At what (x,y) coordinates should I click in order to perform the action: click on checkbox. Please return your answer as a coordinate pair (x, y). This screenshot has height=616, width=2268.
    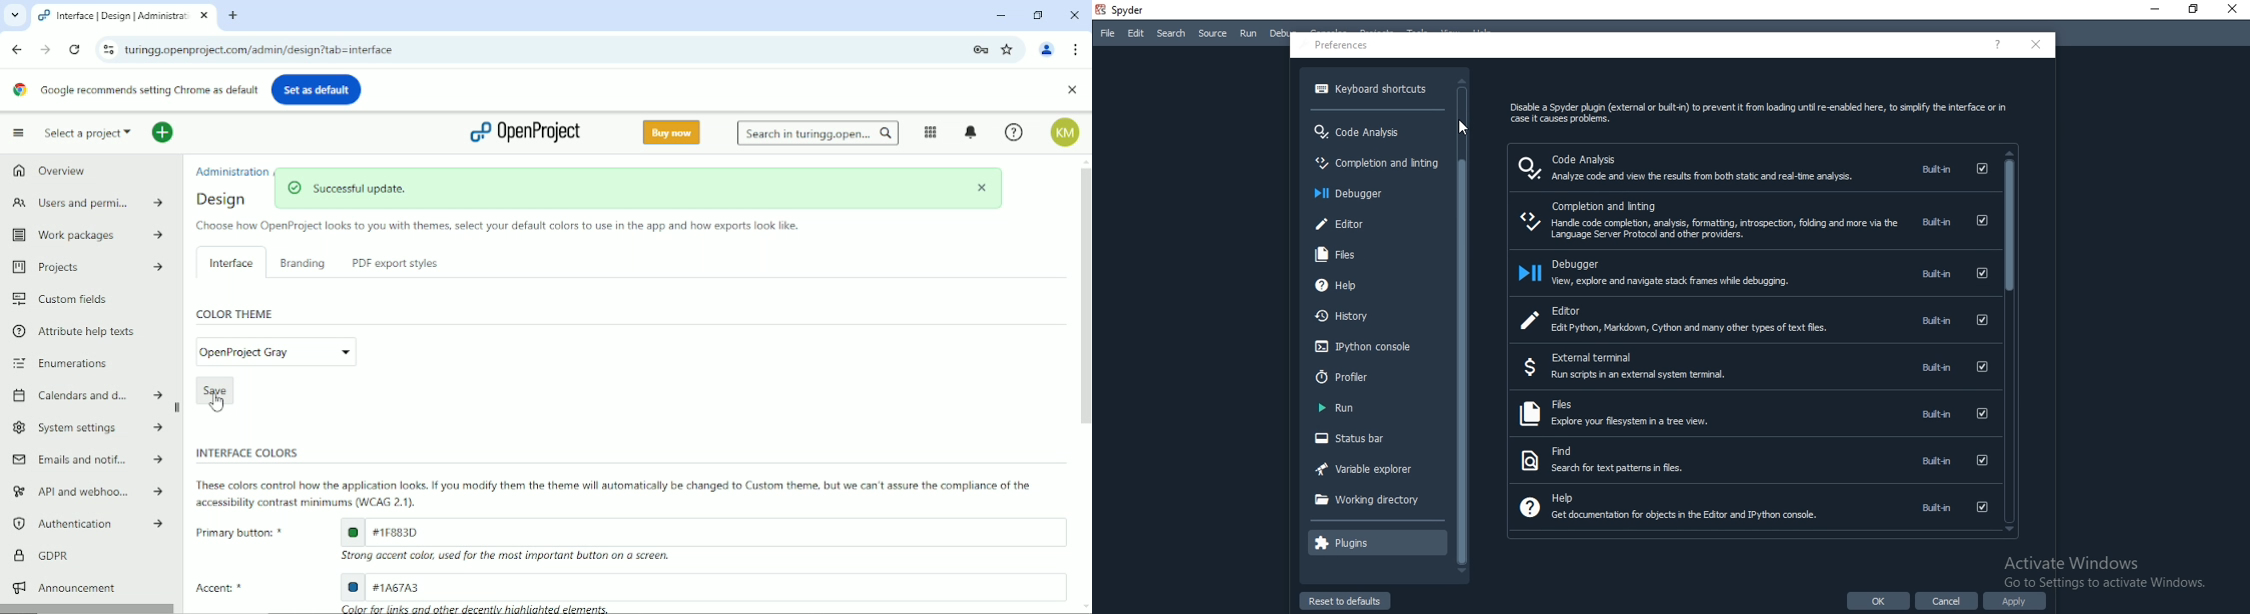
    Looking at the image, I should click on (1981, 415).